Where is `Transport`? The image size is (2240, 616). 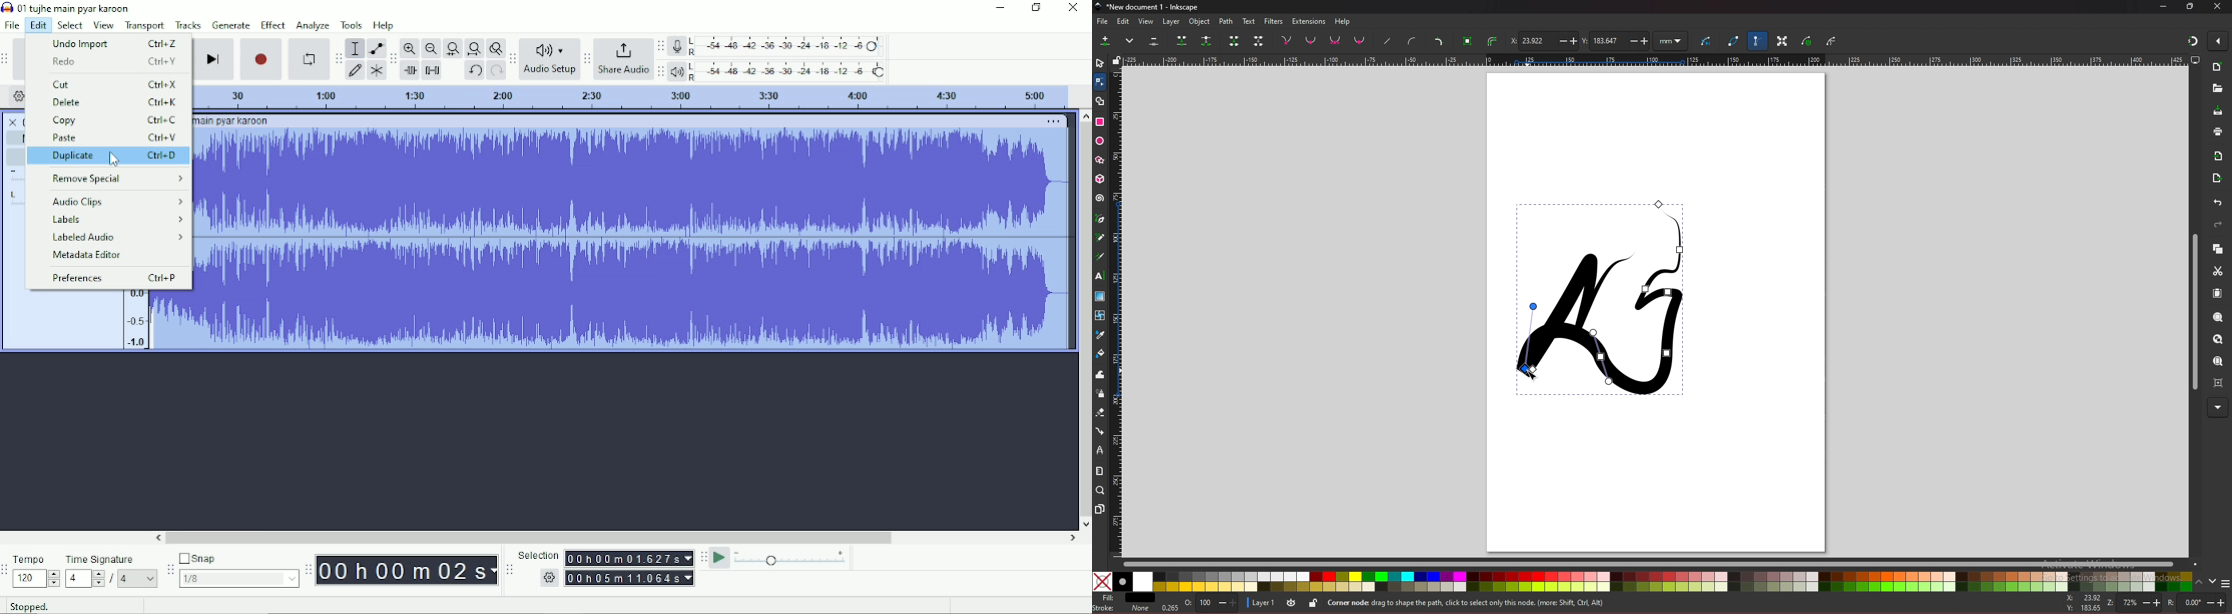 Transport is located at coordinates (145, 26).